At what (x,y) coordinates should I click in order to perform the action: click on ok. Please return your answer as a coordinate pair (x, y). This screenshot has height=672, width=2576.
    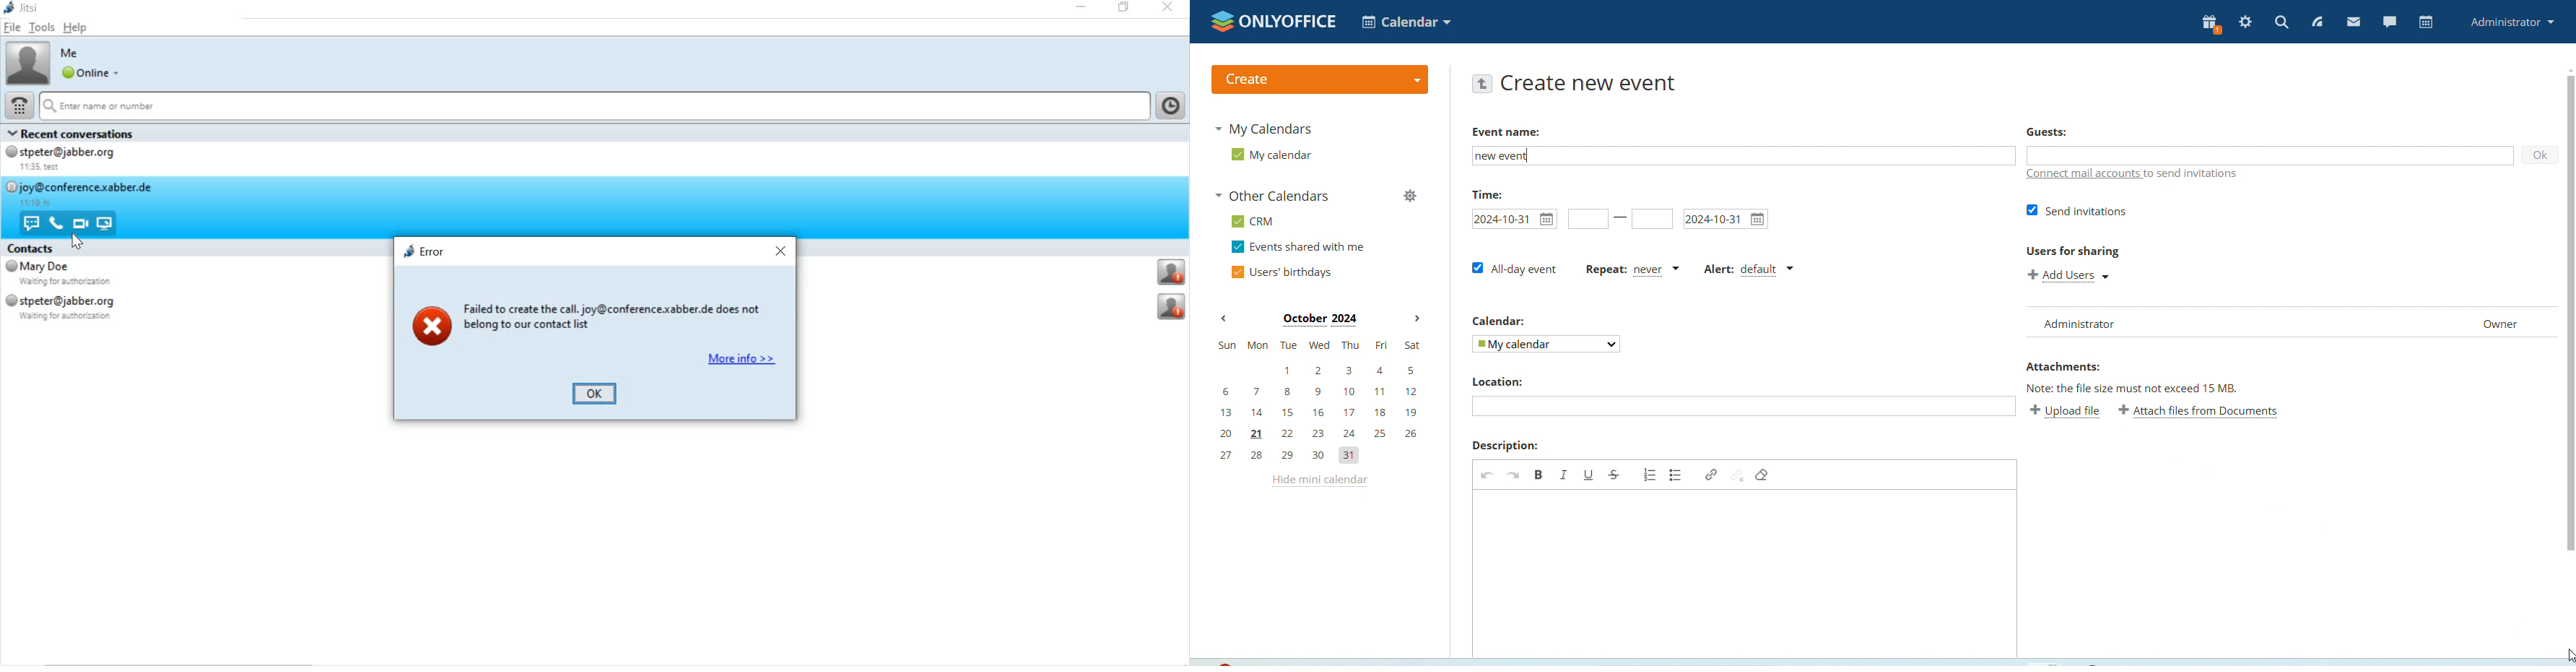
    Looking at the image, I should click on (596, 393).